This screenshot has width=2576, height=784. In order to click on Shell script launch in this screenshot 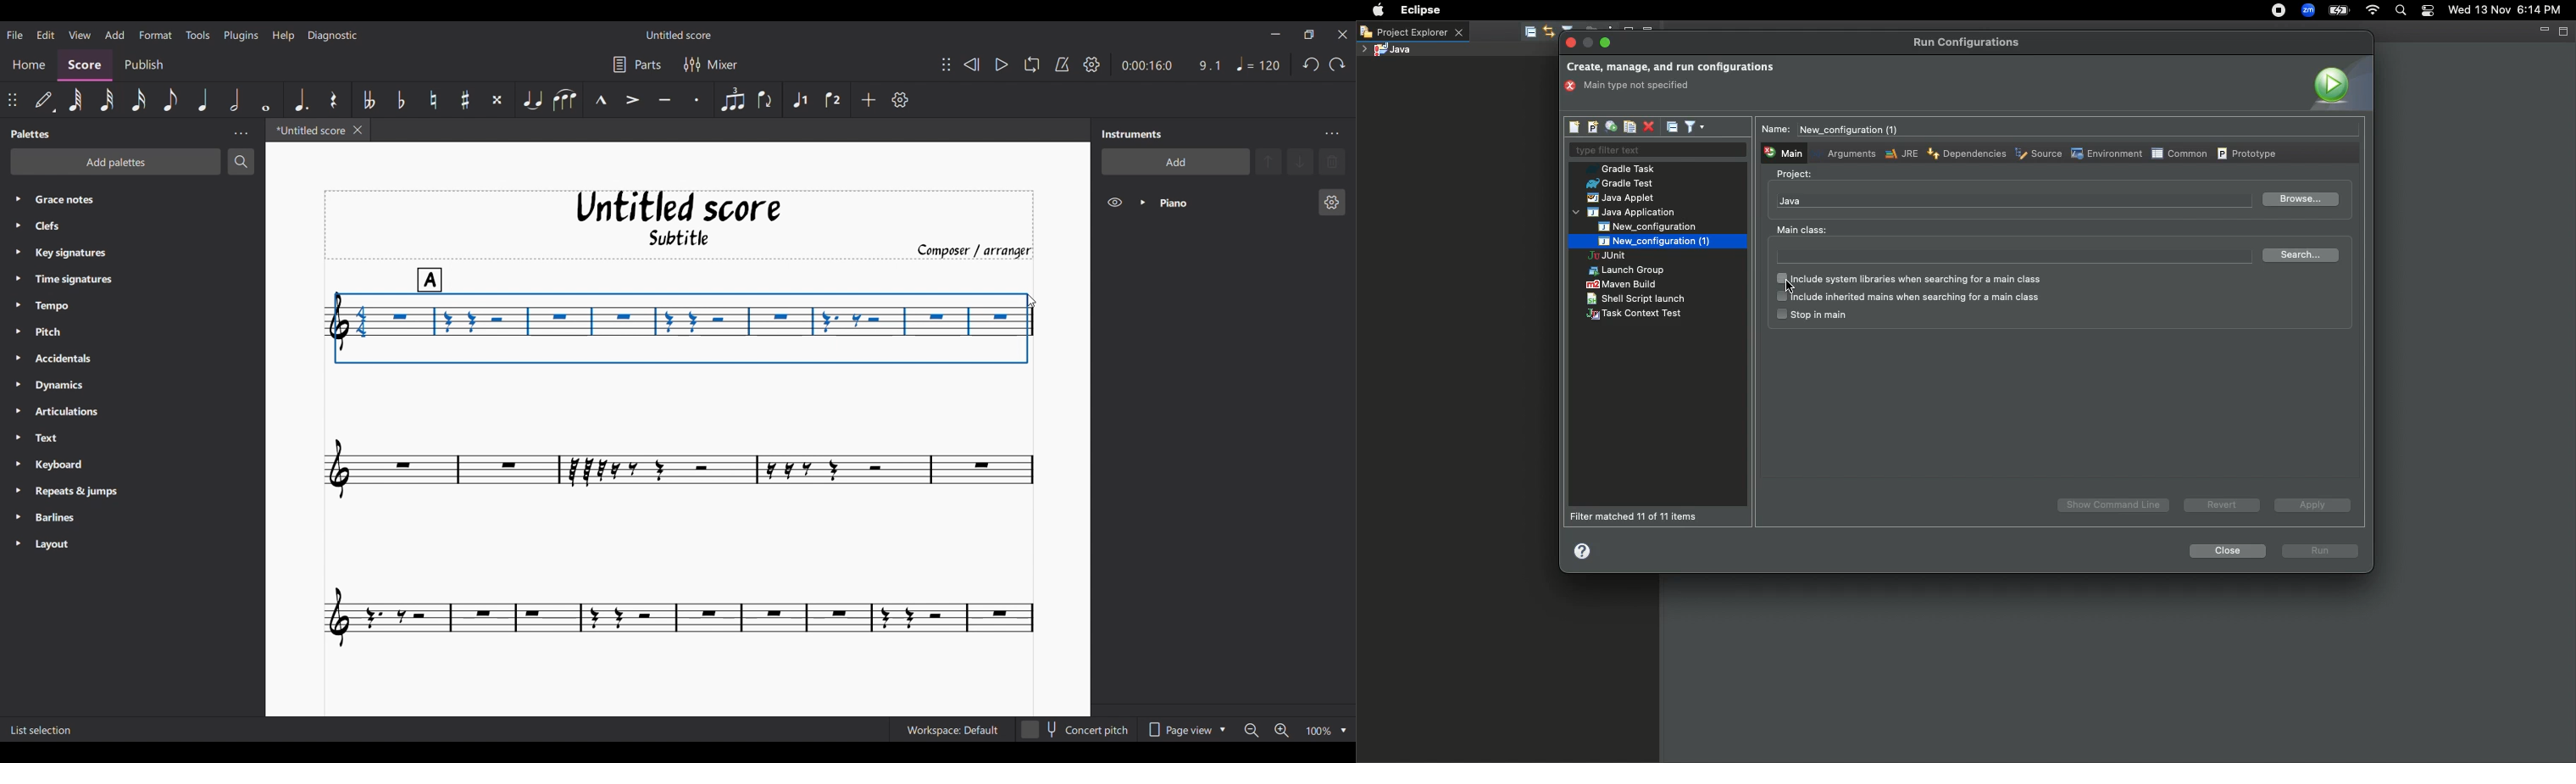, I will do `click(1637, 298)`.